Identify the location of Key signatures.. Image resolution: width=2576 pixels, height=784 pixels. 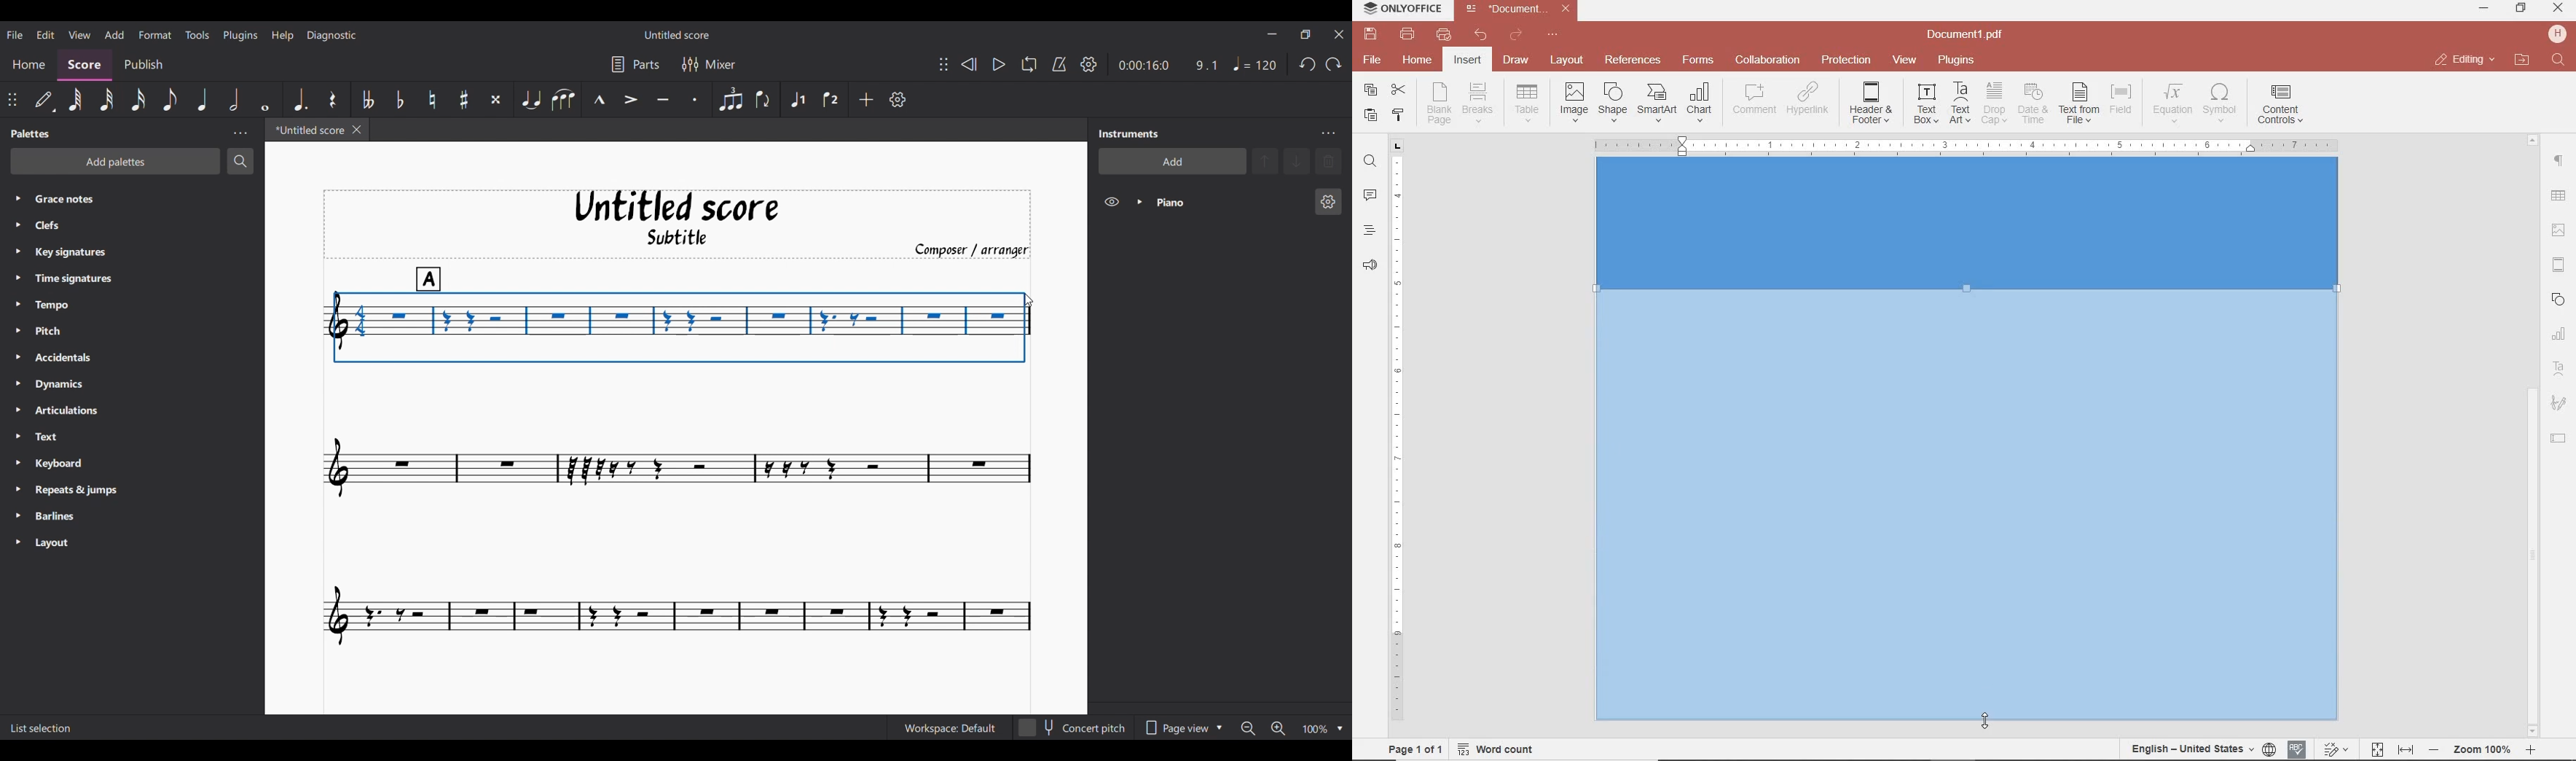
(82, 254).